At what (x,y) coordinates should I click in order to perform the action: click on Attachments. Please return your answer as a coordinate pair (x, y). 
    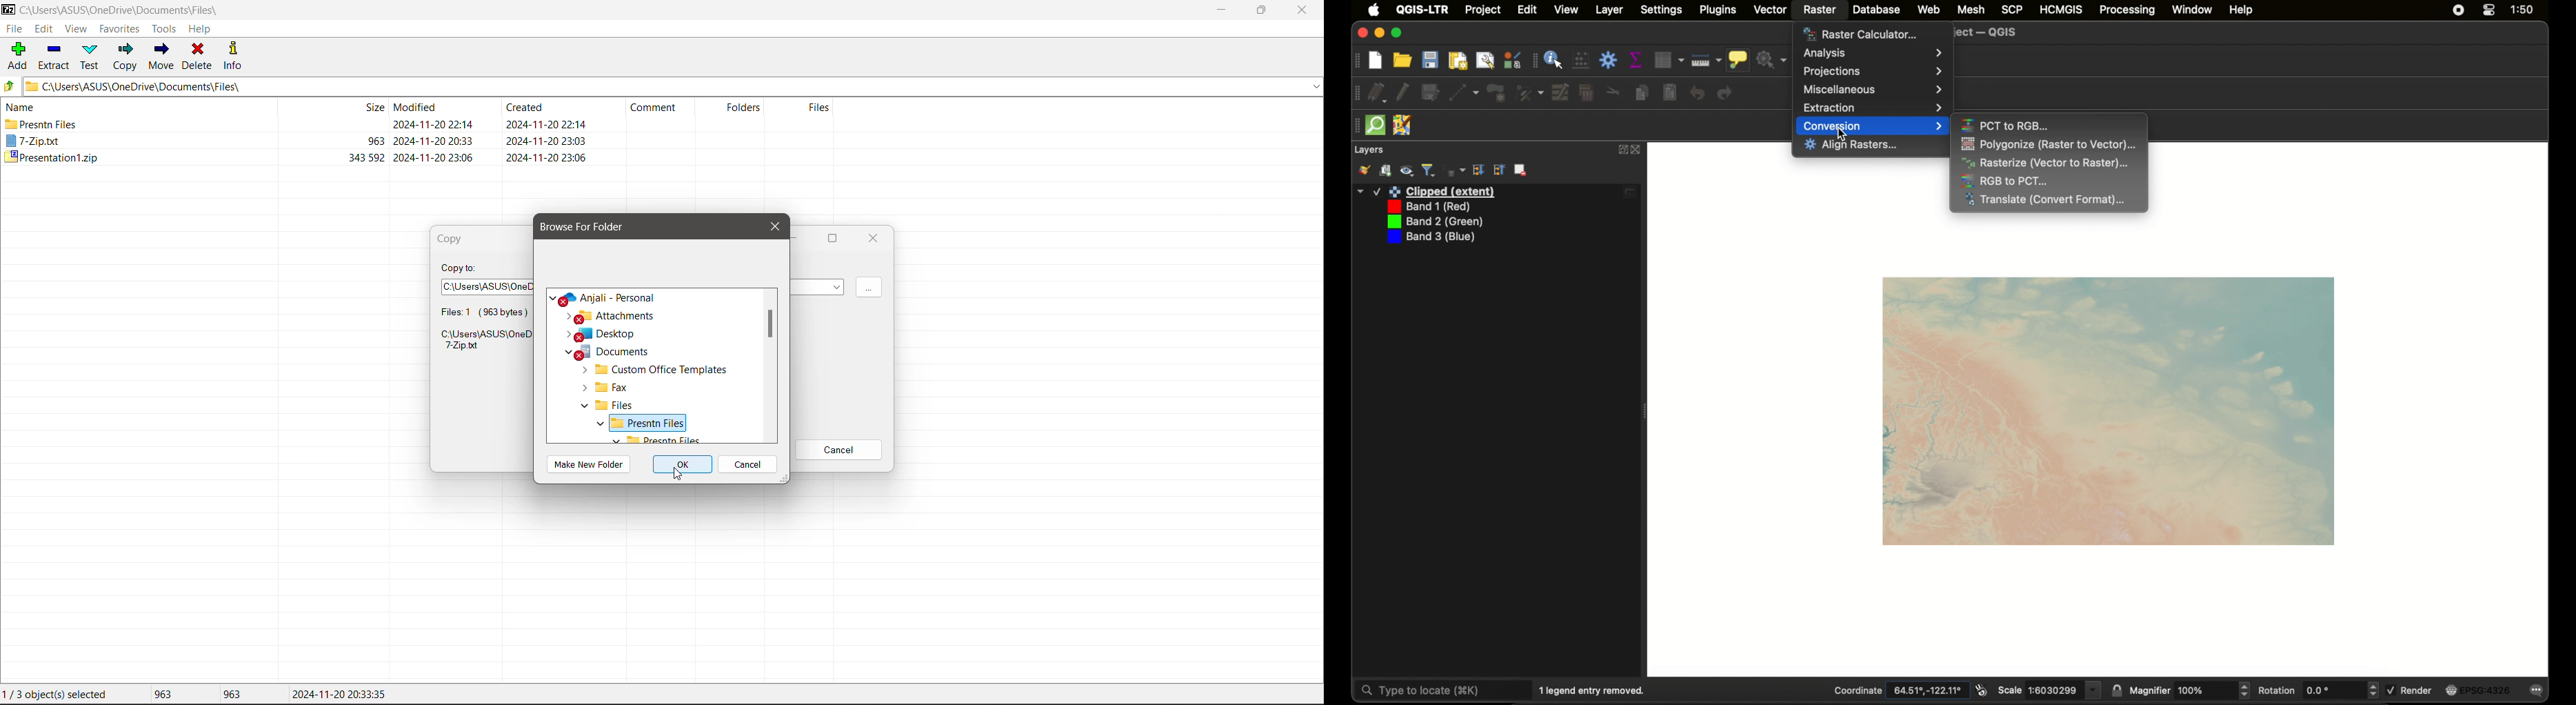
    Looking at the image, I should click on (613, 316).